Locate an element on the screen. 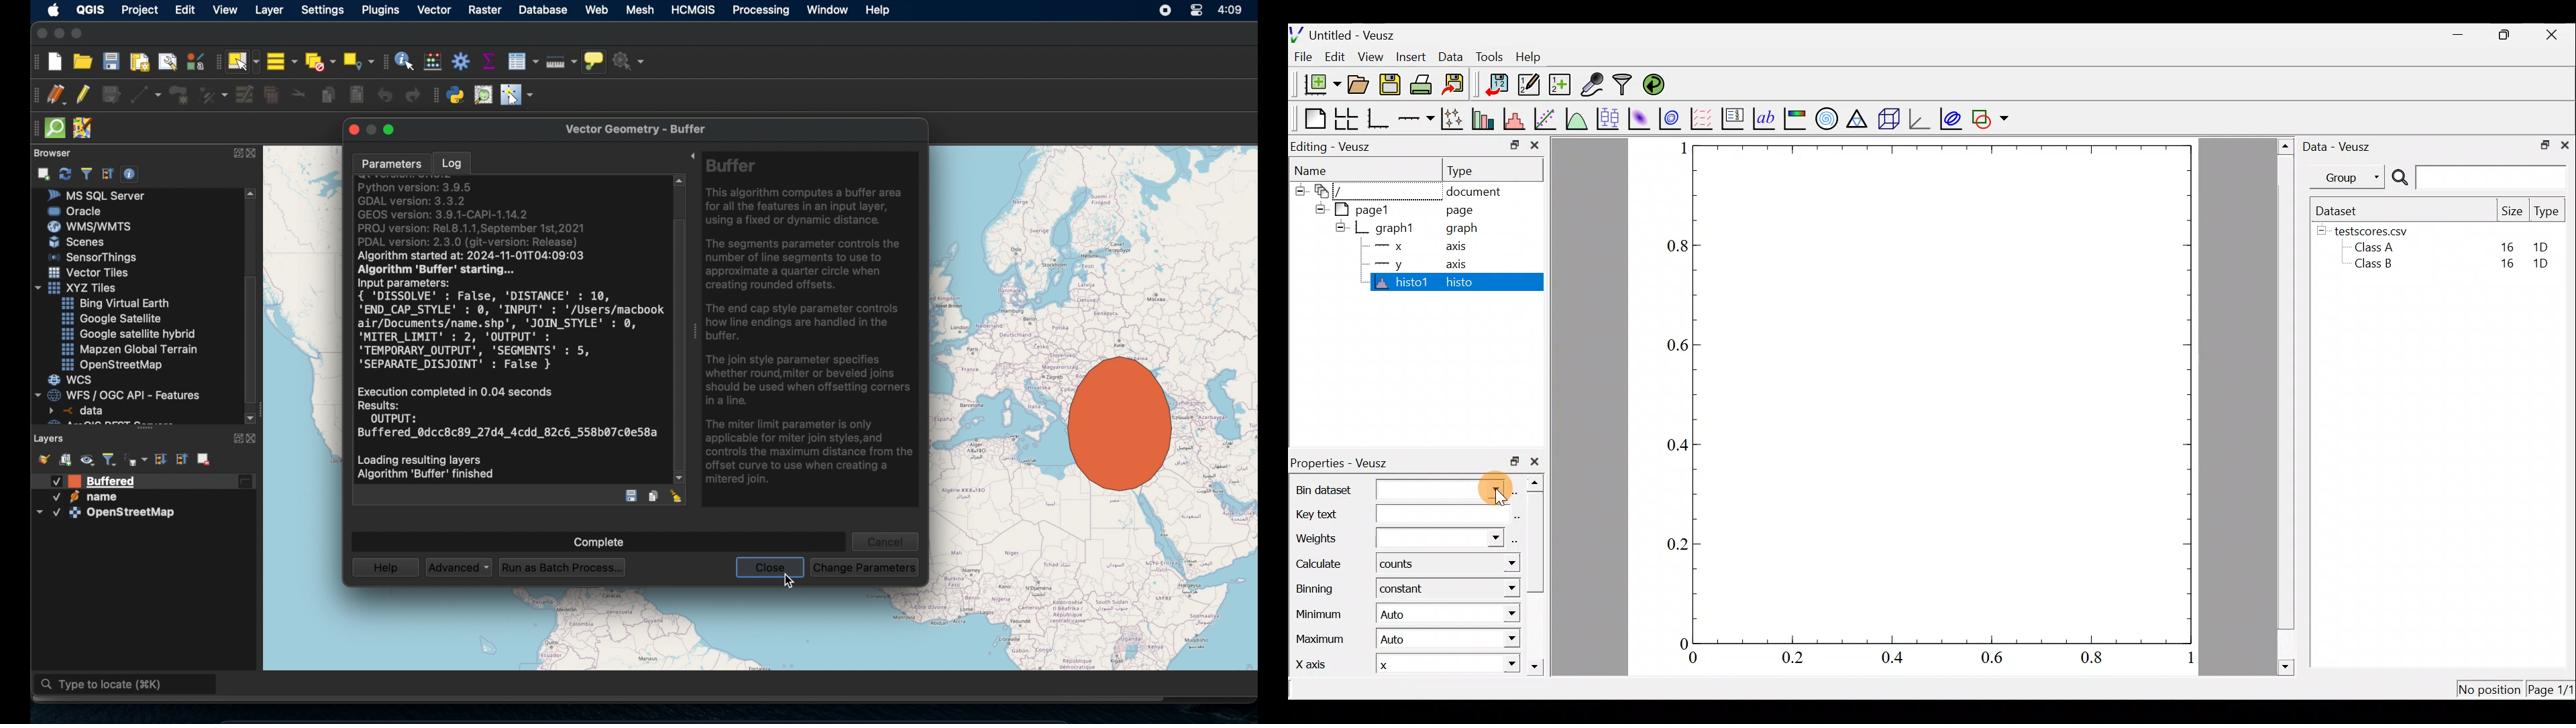 Image resolution: width=2576 pixels, height=728 pixels. maximize is located at coordinates (394, 129).